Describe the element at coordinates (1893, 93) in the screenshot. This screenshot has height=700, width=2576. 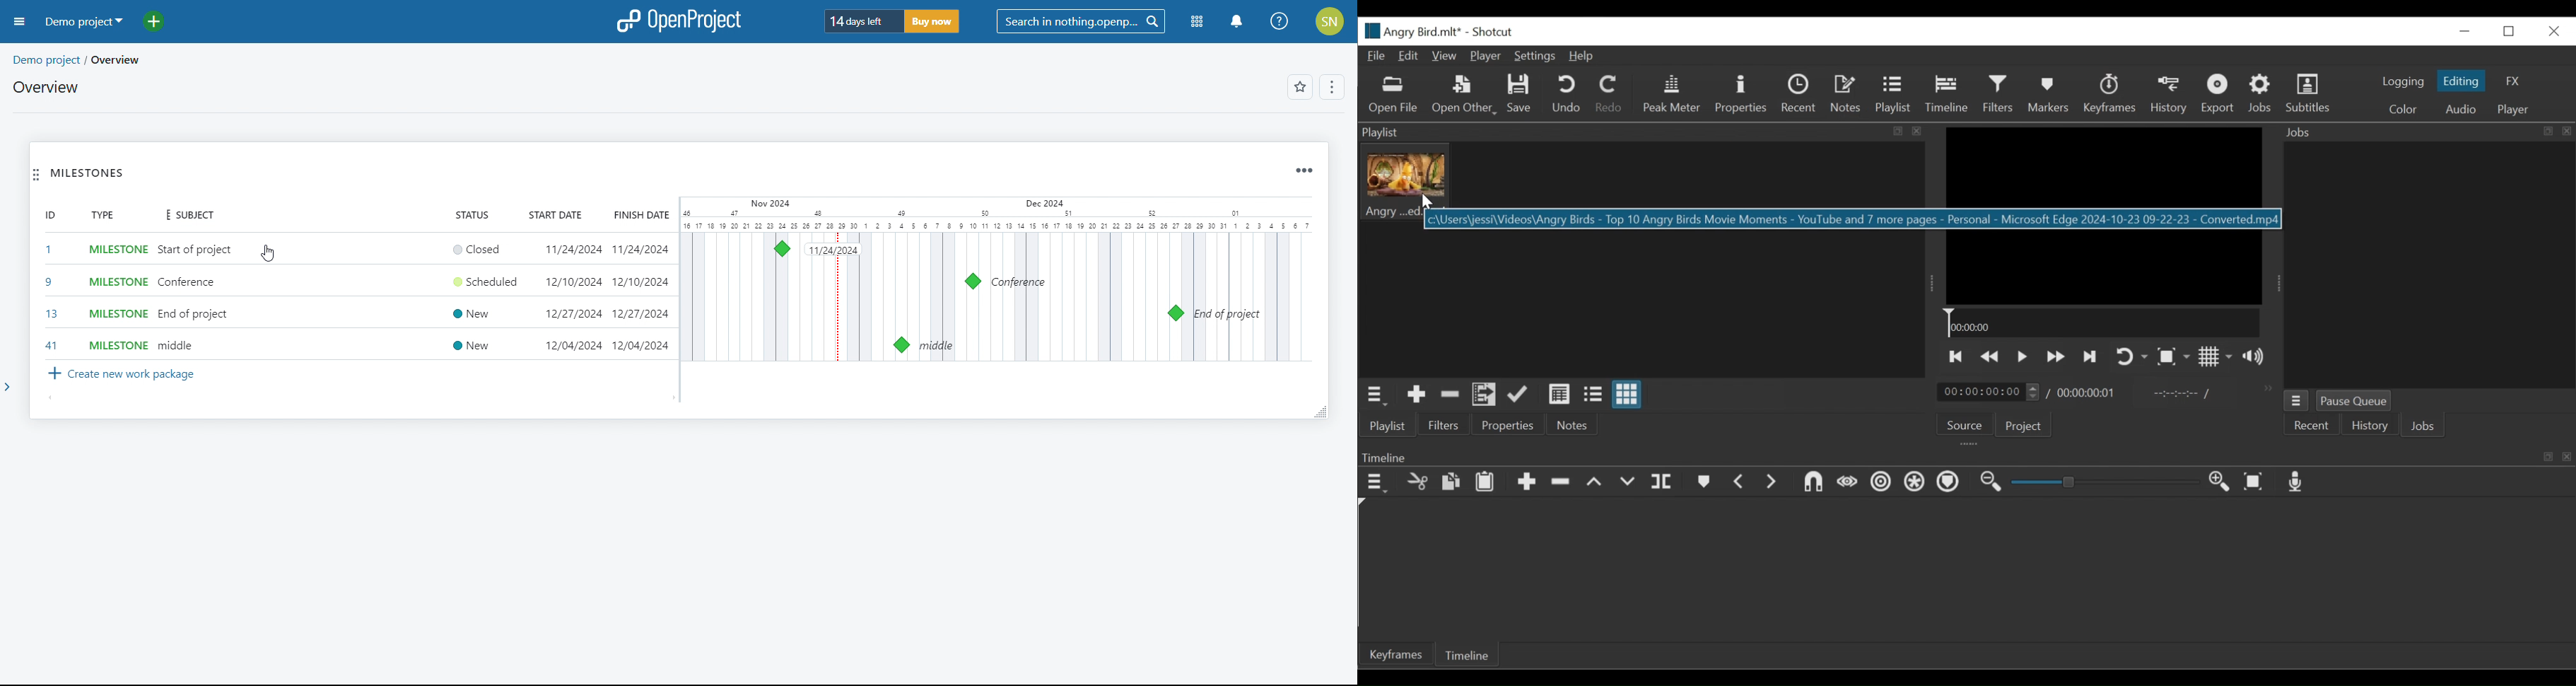
I see `Playlist` at that location.